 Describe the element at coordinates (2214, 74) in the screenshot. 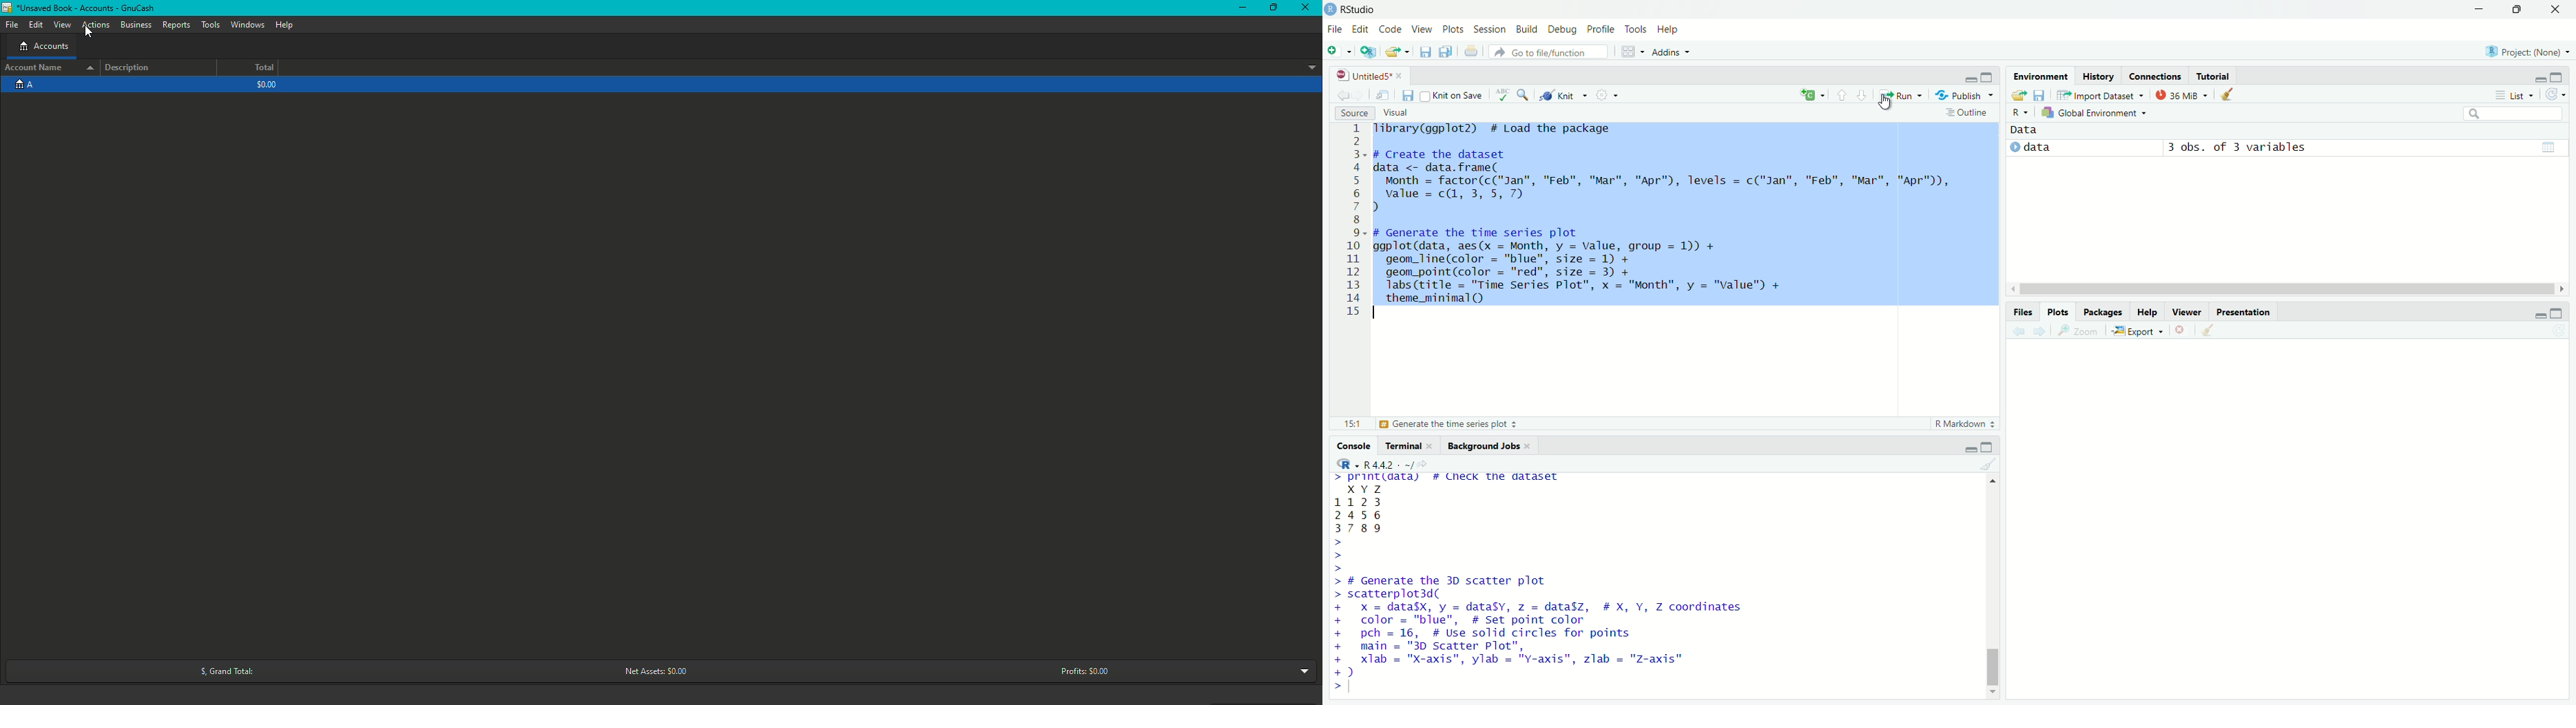

I see `tutorial` at that location.